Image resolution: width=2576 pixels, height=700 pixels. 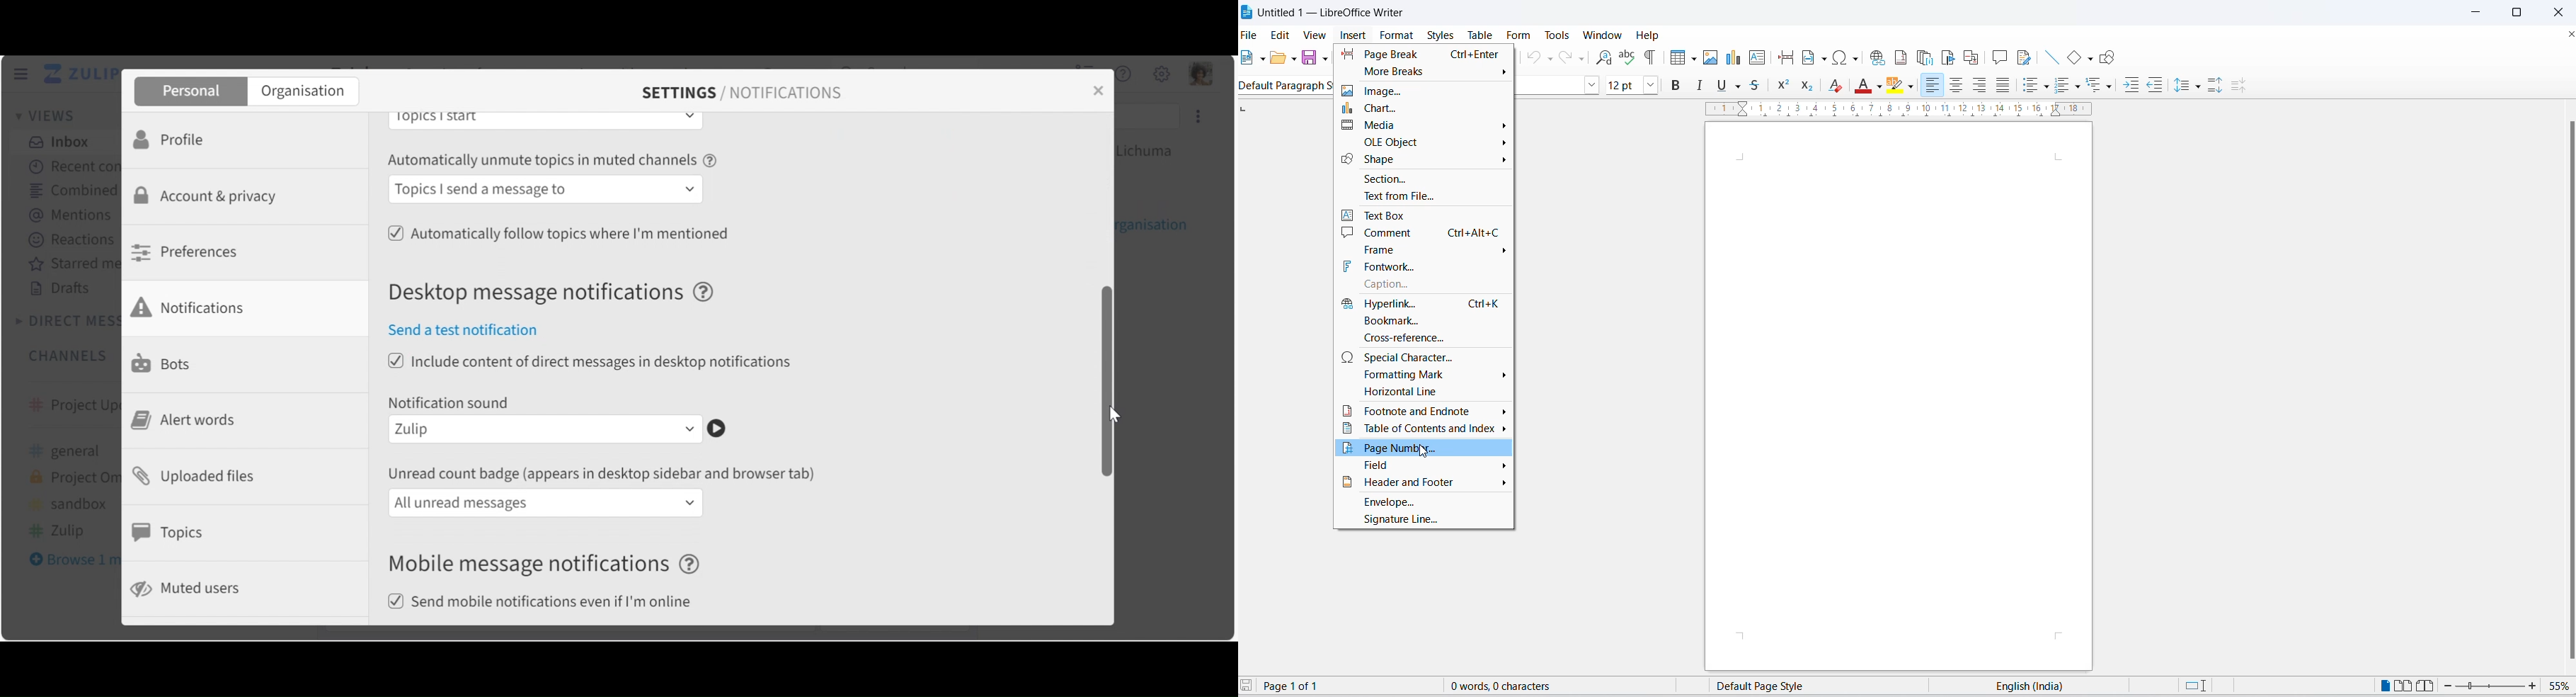 What do you see at coordinates (1654, 36) in the screenshot?
I see `help` at bounding box center [1654, 36].